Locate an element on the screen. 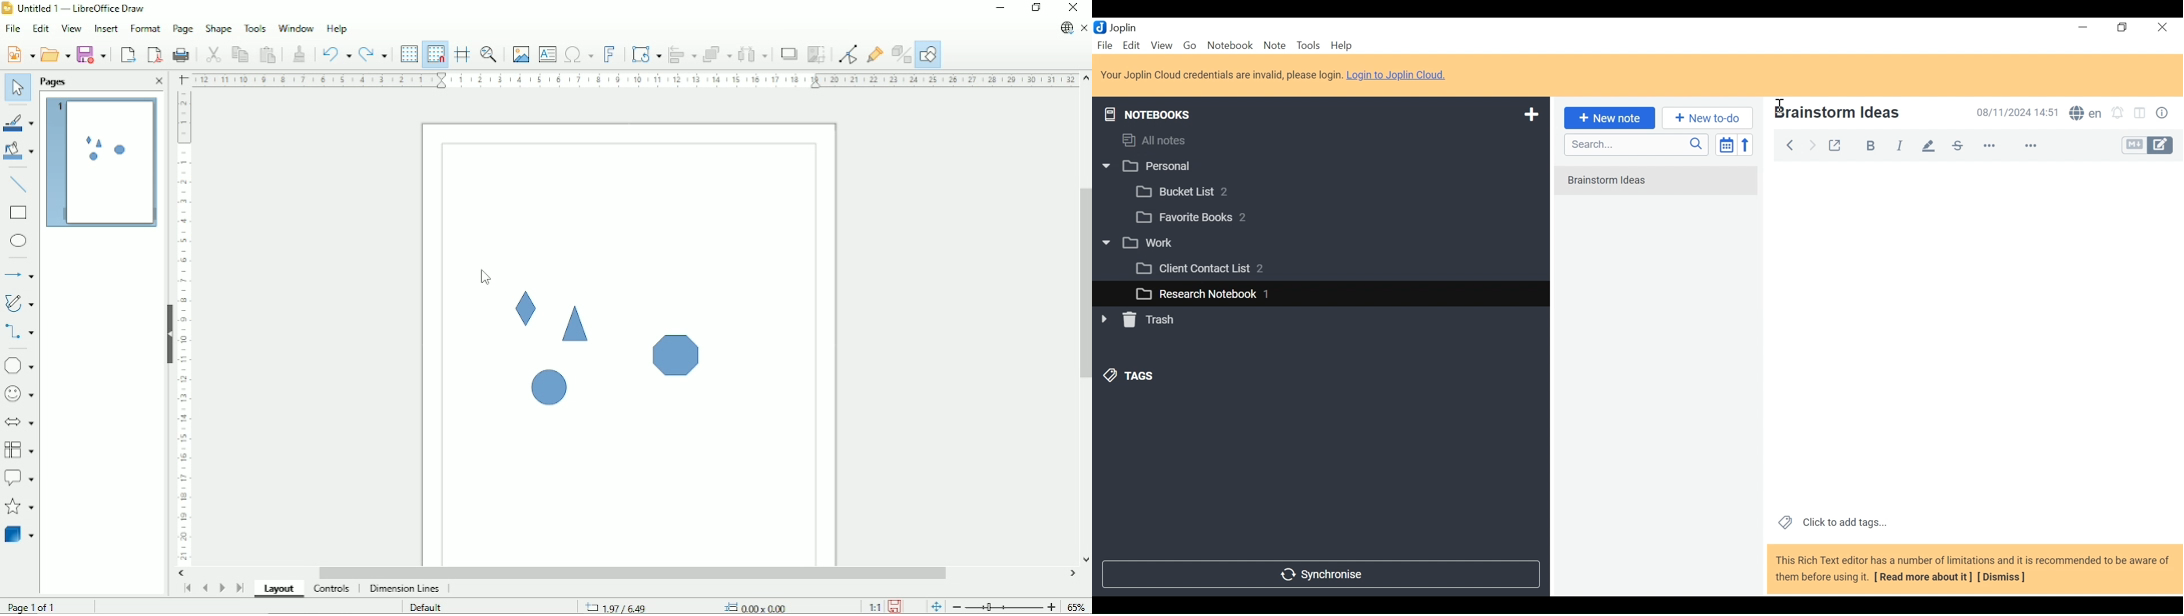 The height and width of the screenshot is (616, 2184). Page is located at coordinates (181, 29).